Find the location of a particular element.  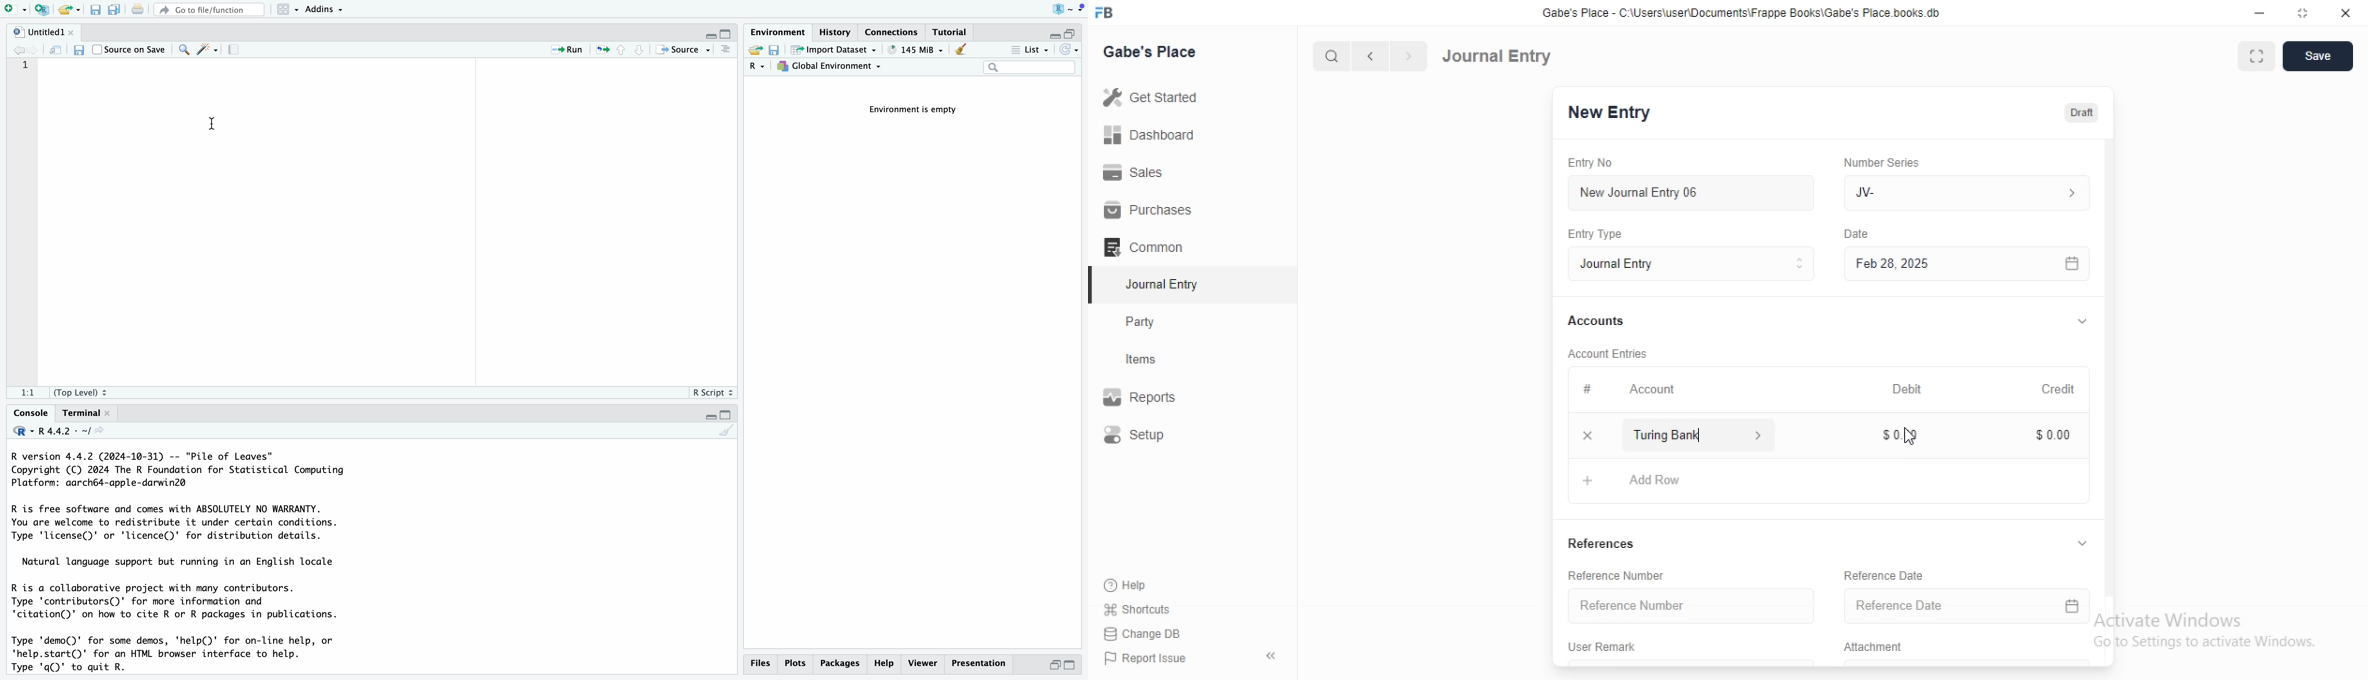

New Journal Entry 06 is located at coordinates (1685, 191).